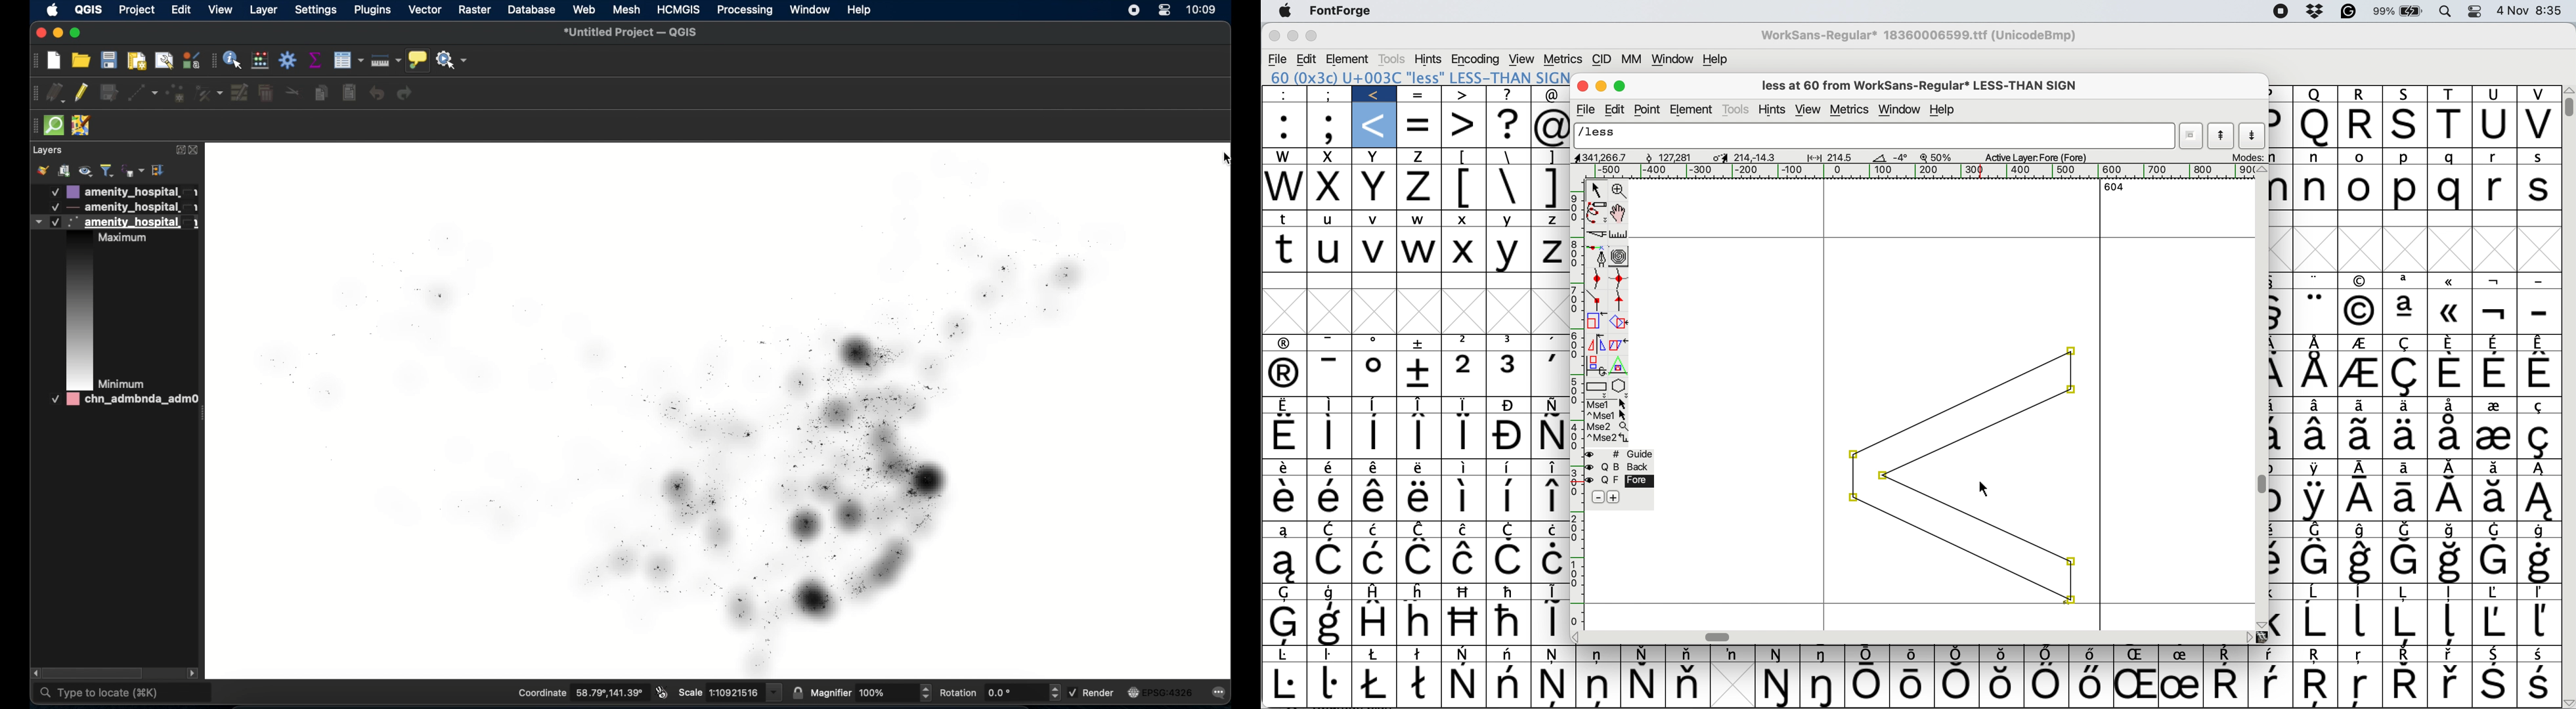  Describe the element at coordinates (1650, 109) in the screenshot. I see `point` at that location.